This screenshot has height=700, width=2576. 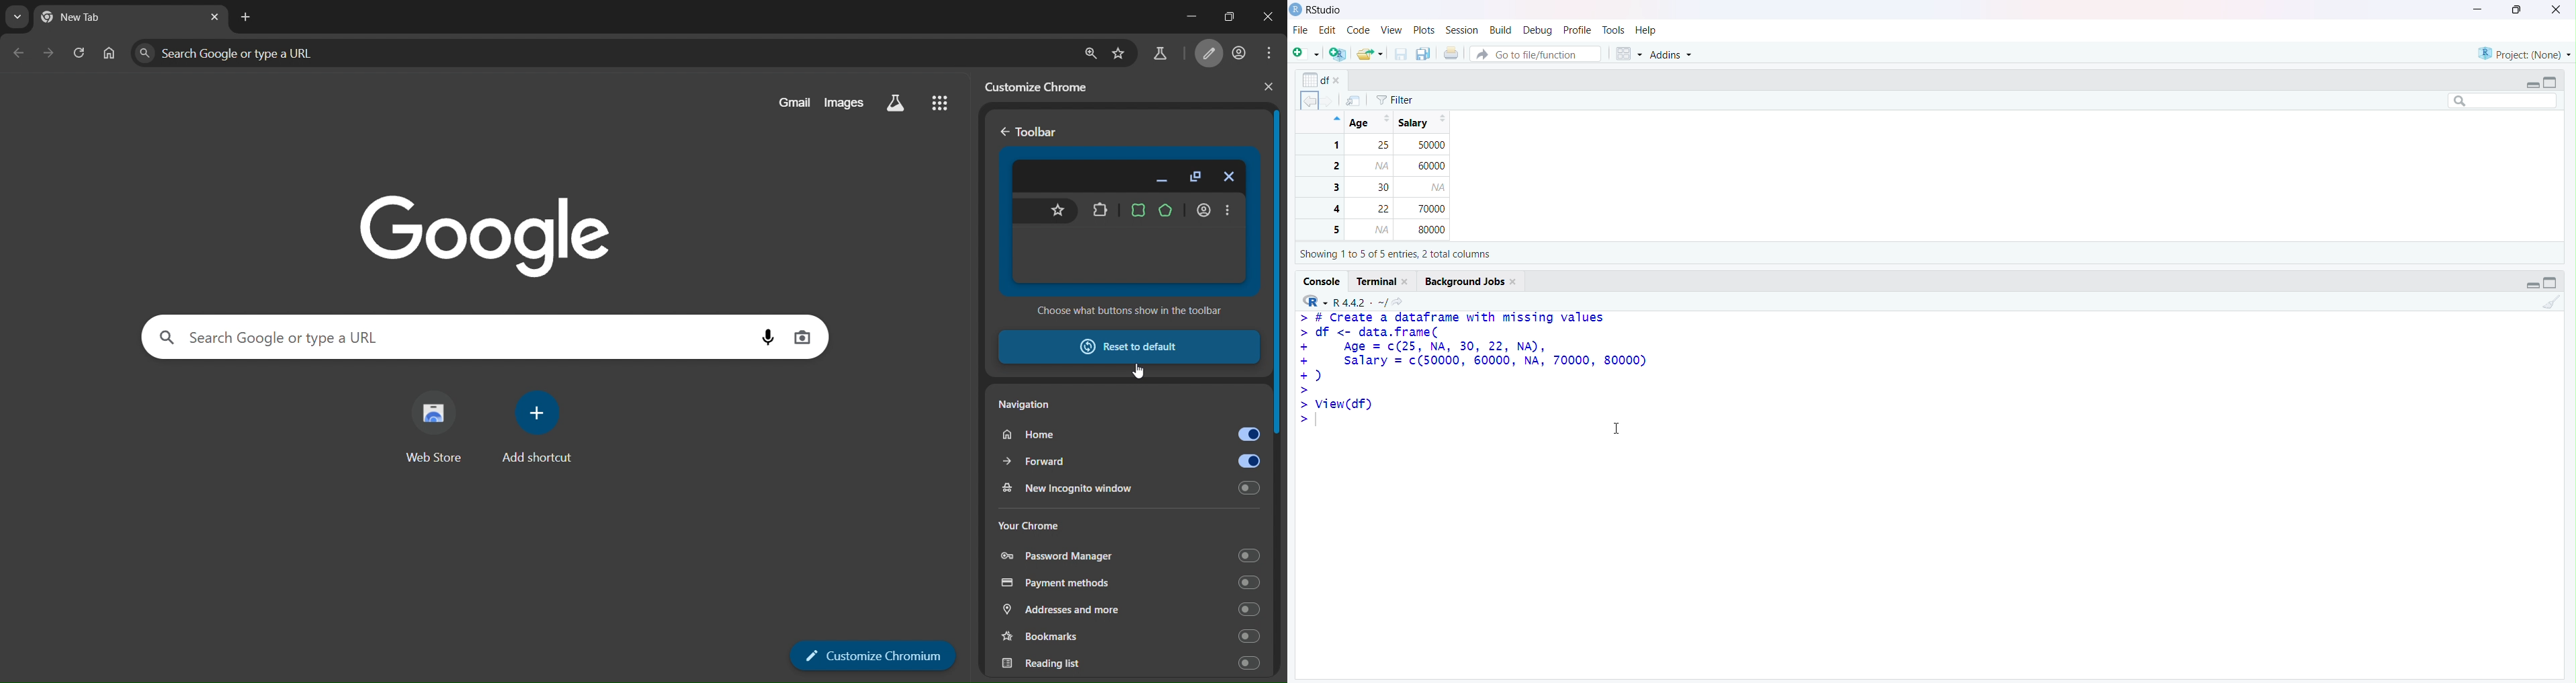 What do you see at coordinates (1393, 257) in the screenshot?
I see `Showing 110 5 of 5 entries, 2 total columns` at bounding box center [1393, 257].